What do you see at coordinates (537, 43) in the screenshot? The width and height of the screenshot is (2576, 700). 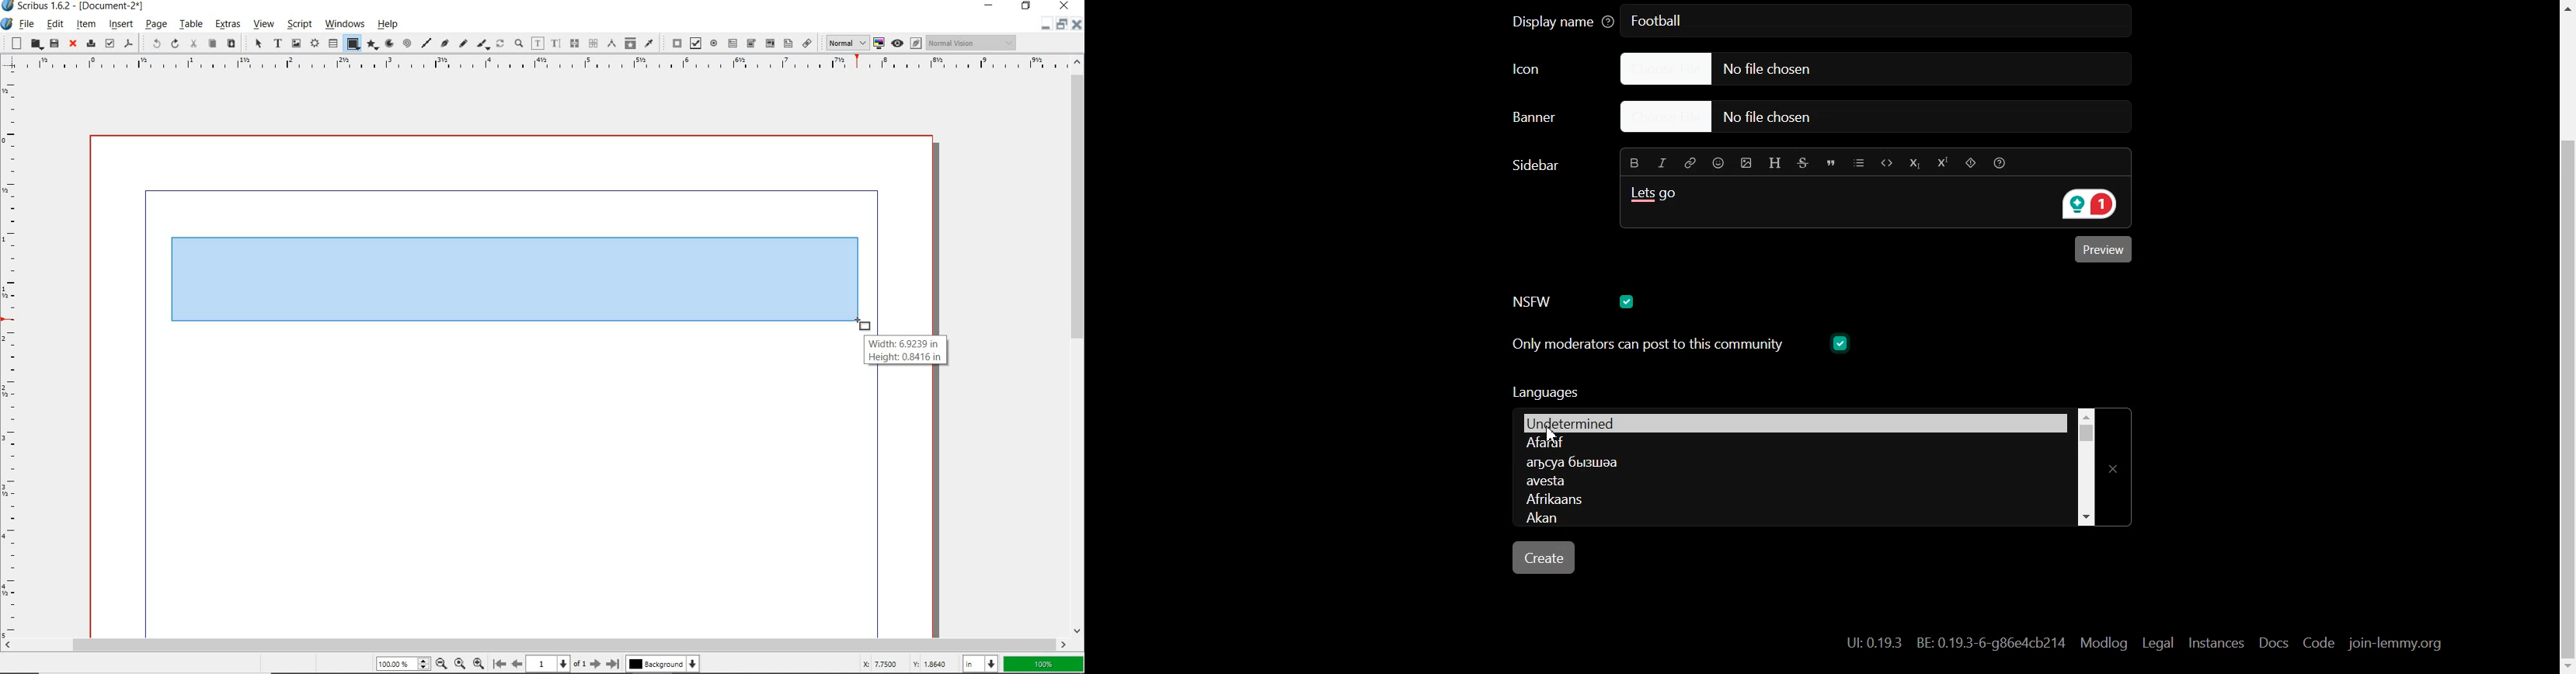 I see `edit contents of frame` at bounding box center [537, 43].